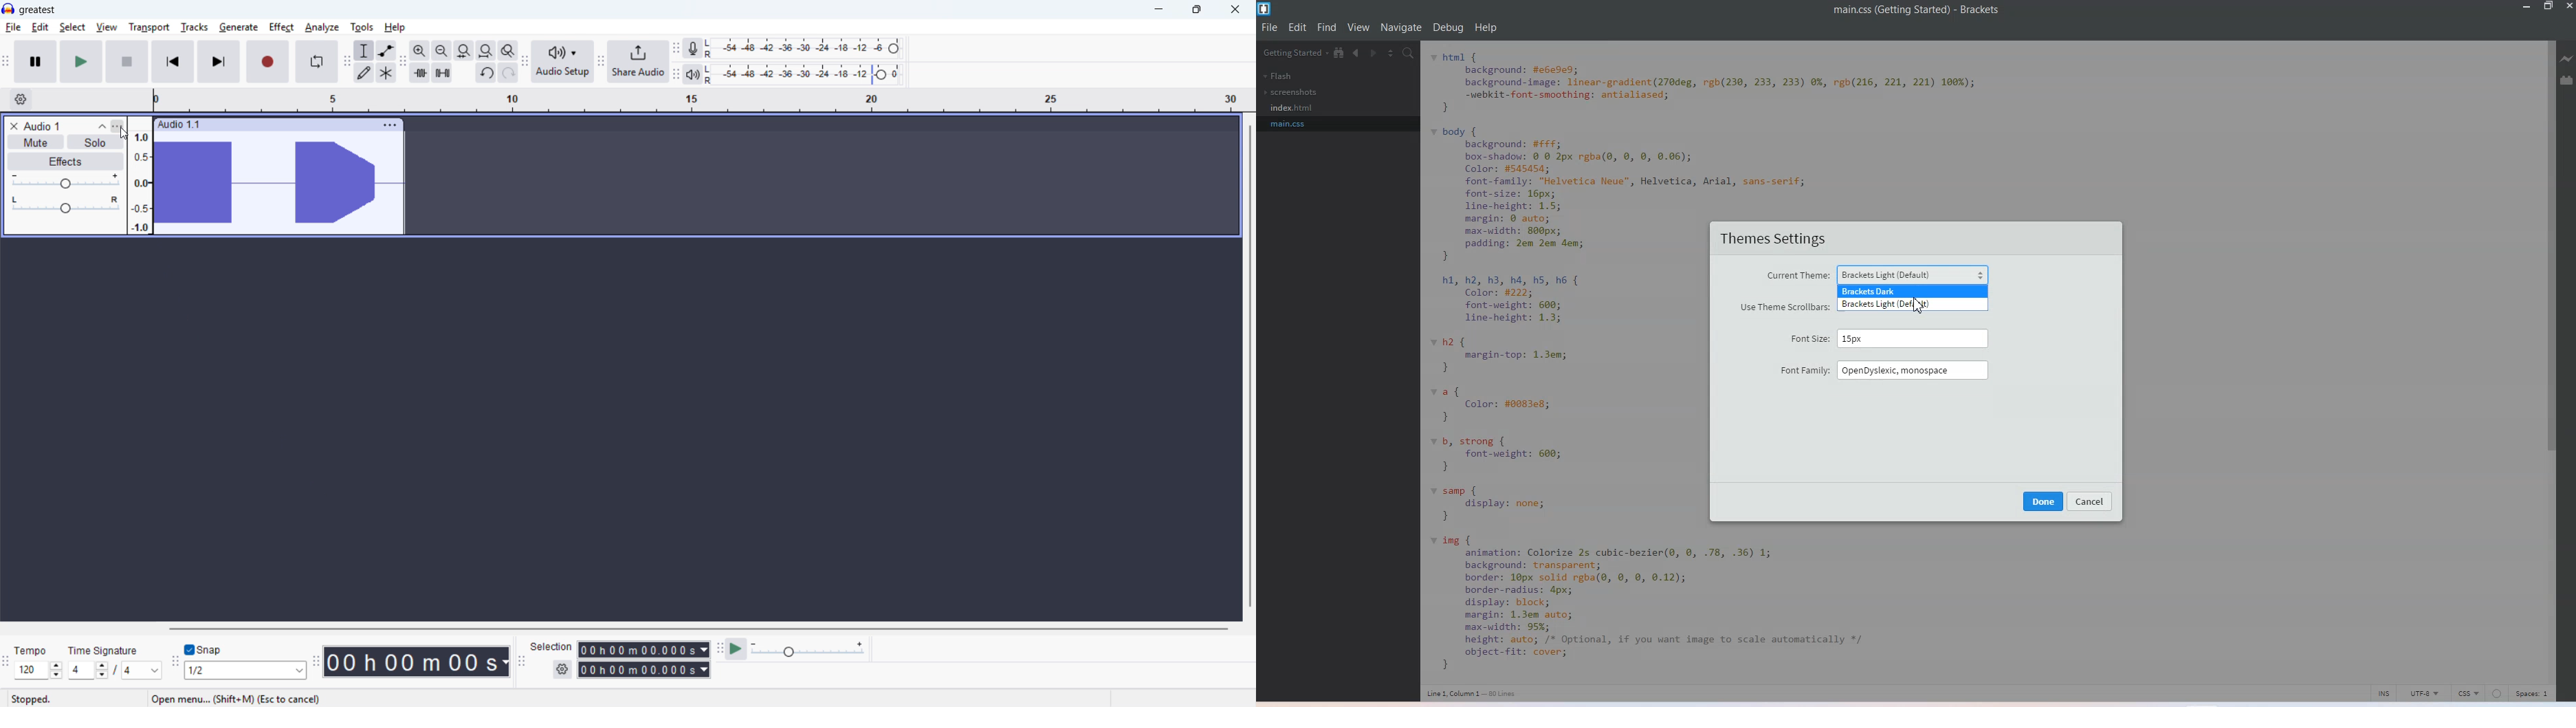 This screenshot has width=2576, height=728. What do you see at coordinates (363, 51) in the screenshot?
I see `selection tool` at bounding box center [363, 51].